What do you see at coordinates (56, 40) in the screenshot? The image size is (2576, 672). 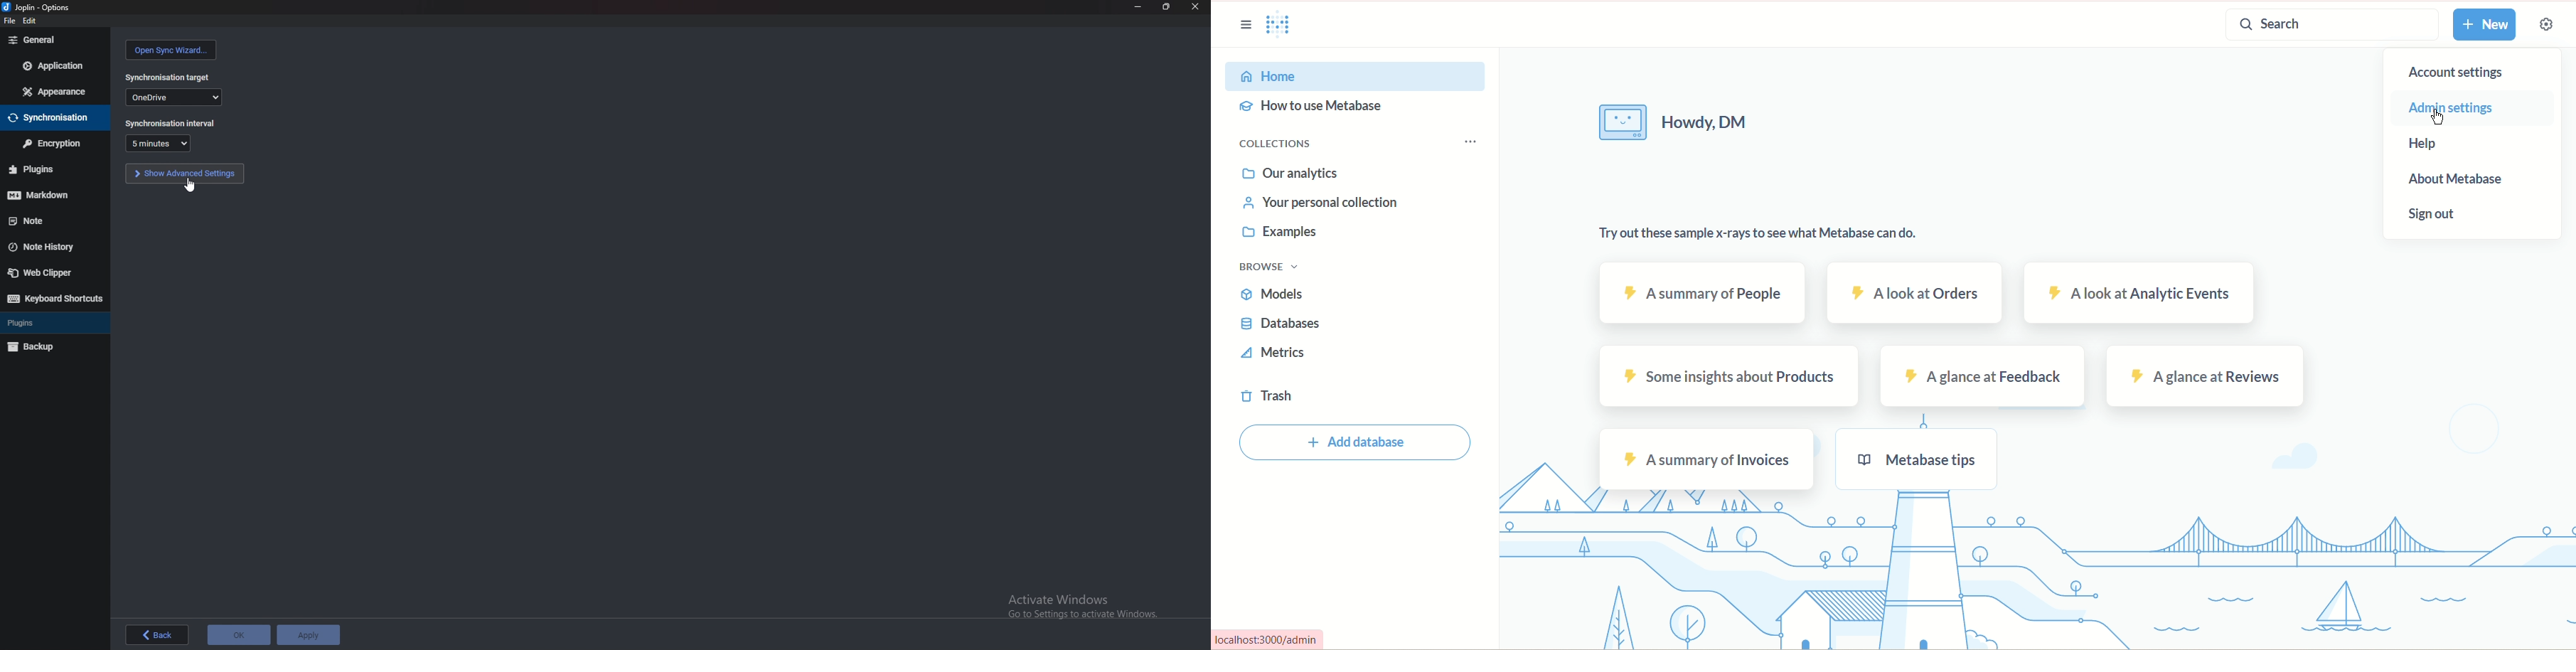 I see `general` at bounding box center [56, 40].